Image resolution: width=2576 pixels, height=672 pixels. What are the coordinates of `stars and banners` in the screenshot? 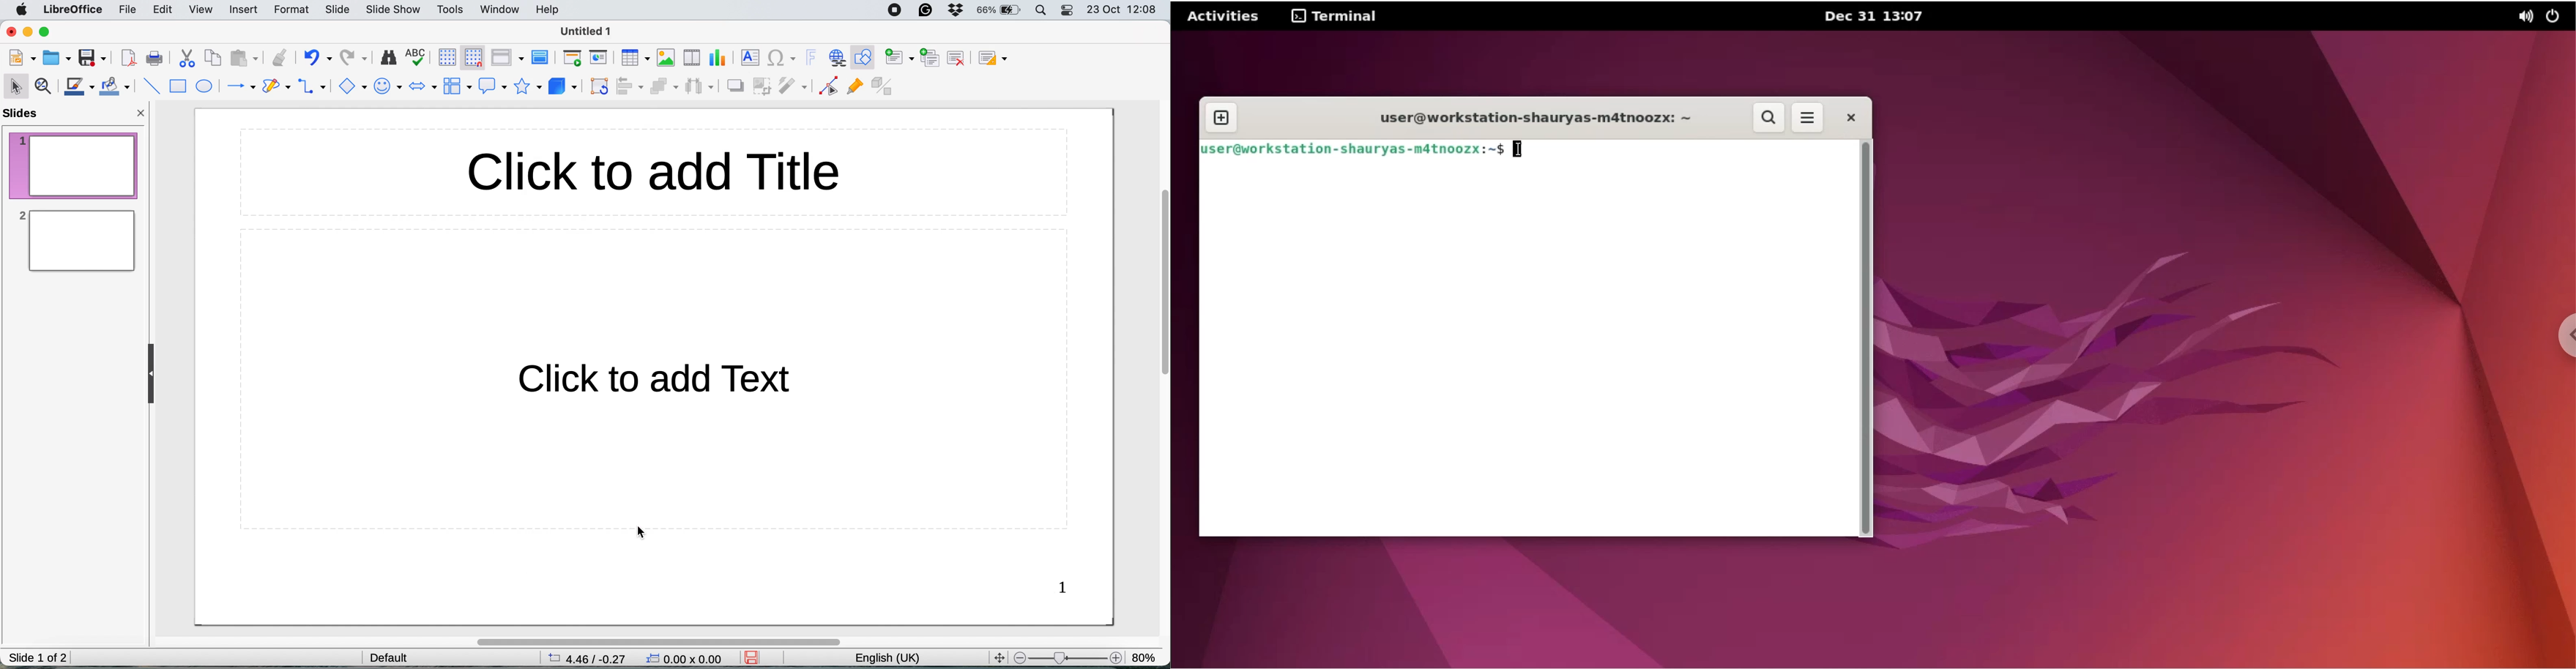 It's located at (526, 87).